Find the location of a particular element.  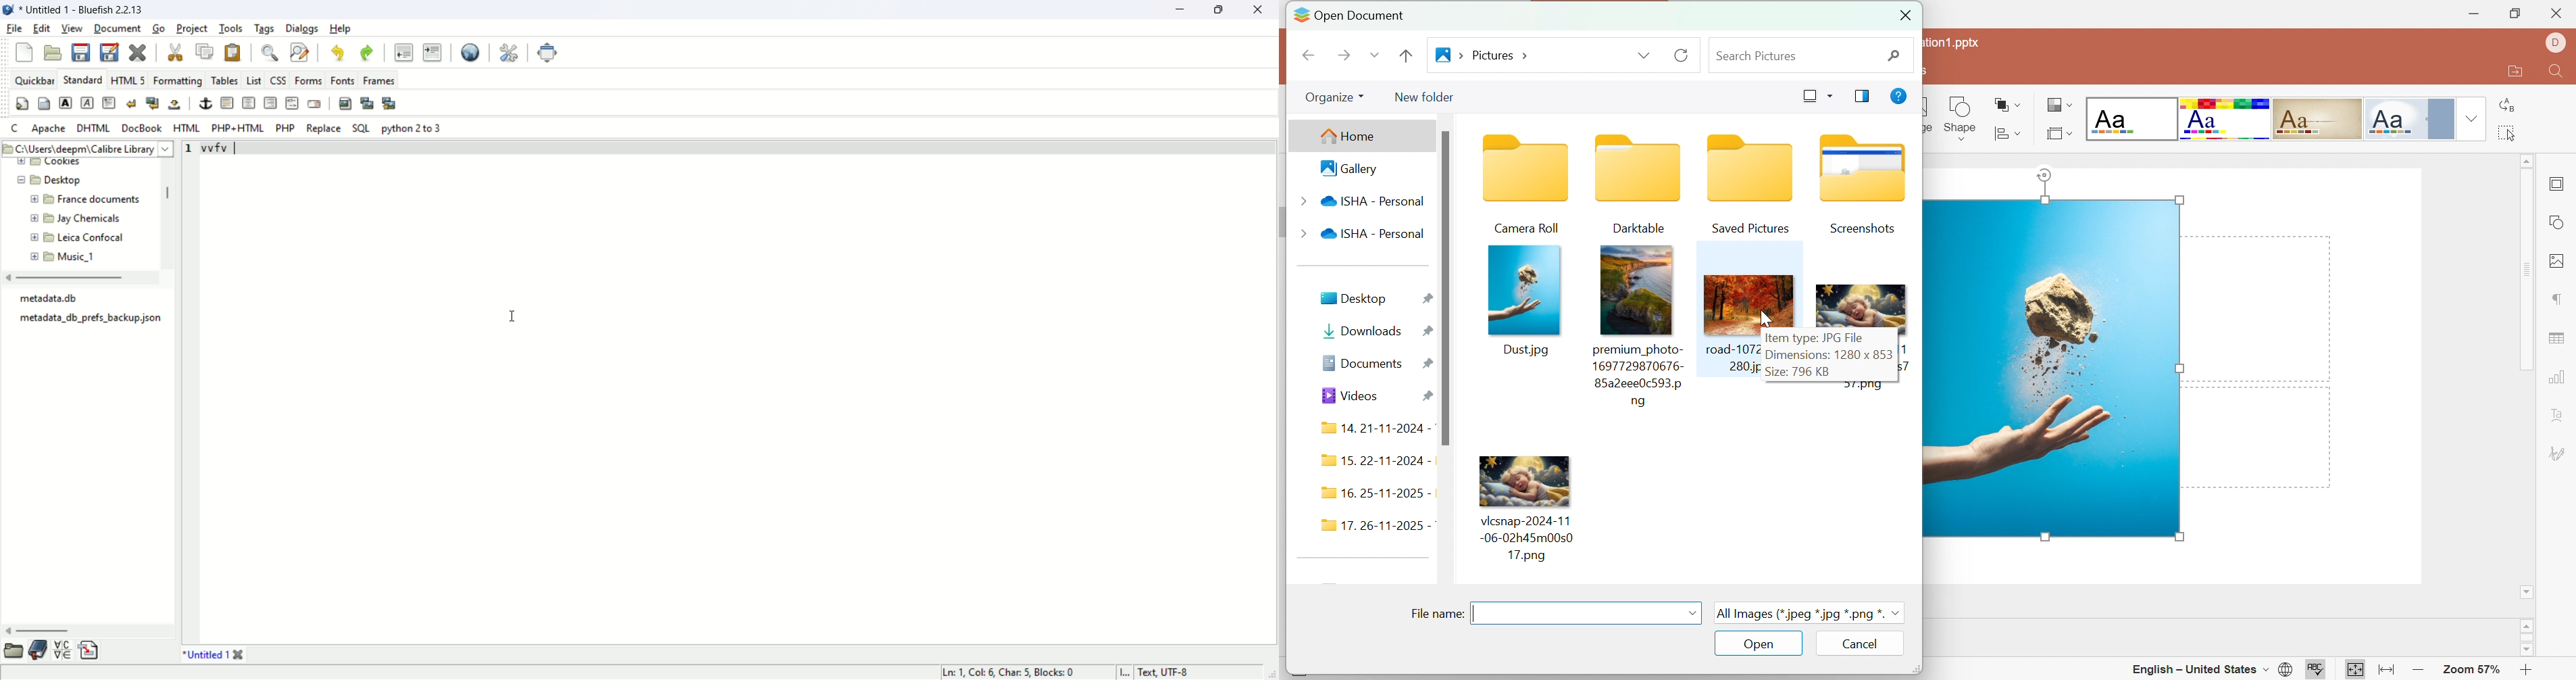

Size: 796 KB is located at coordinates (1800, 372).